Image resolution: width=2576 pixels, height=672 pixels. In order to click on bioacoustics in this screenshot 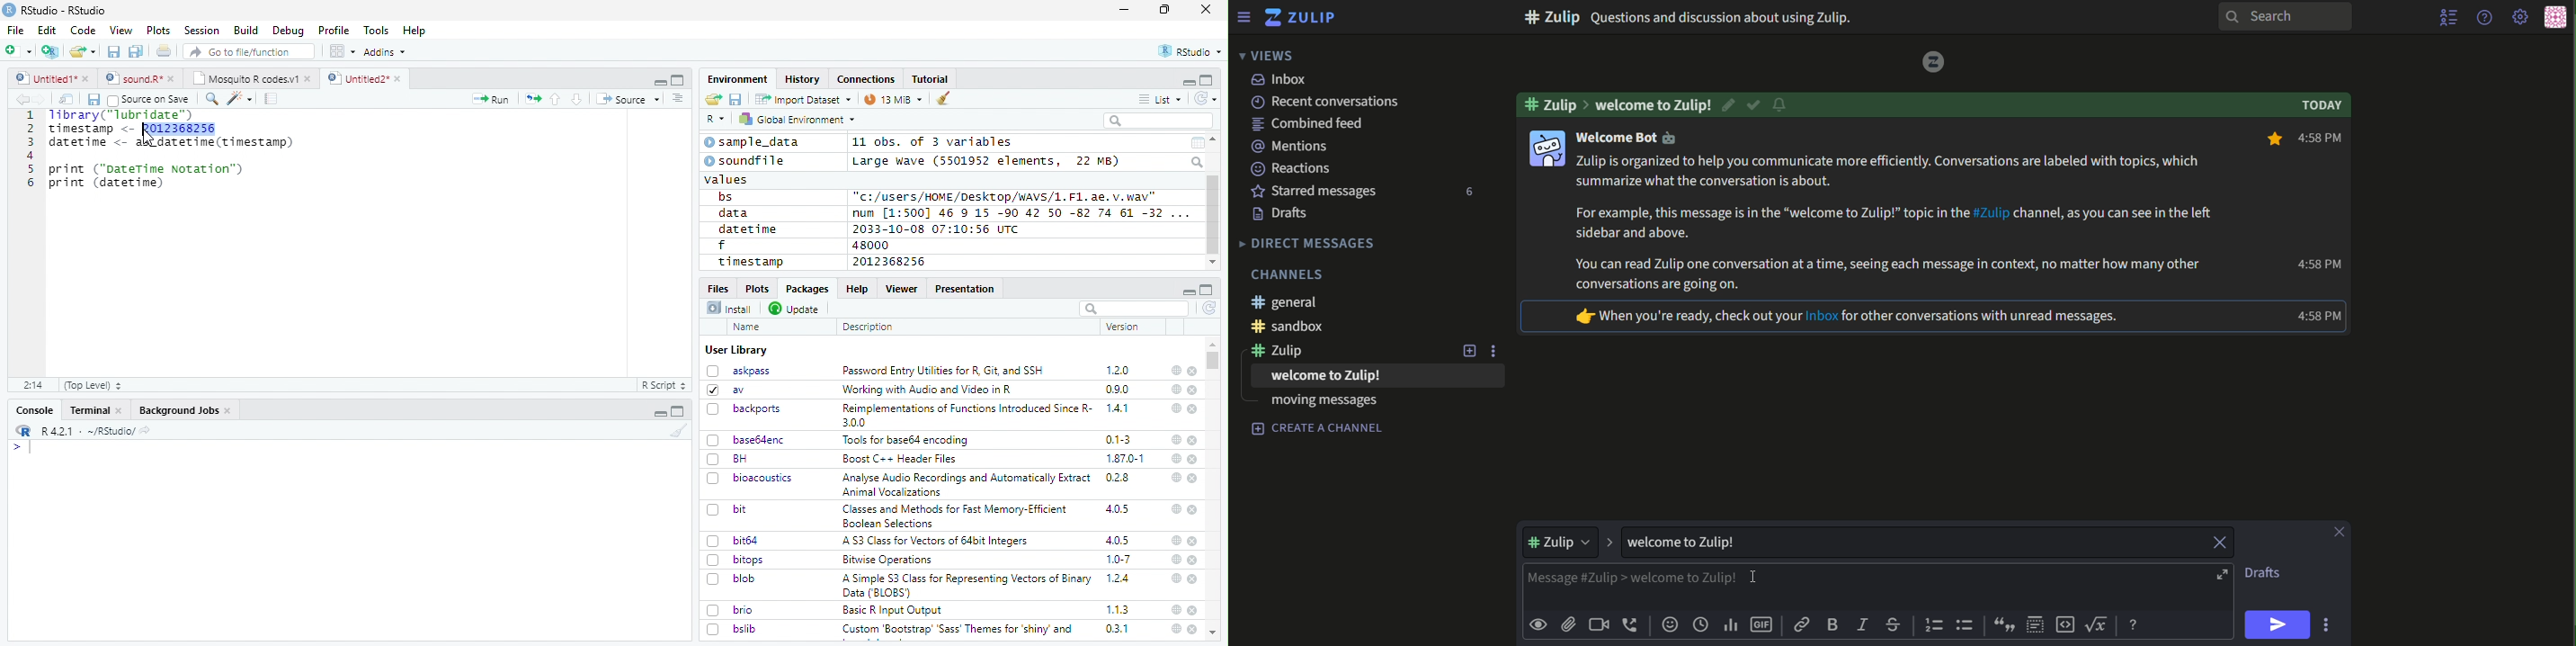, I will do `click(750, 478)`.